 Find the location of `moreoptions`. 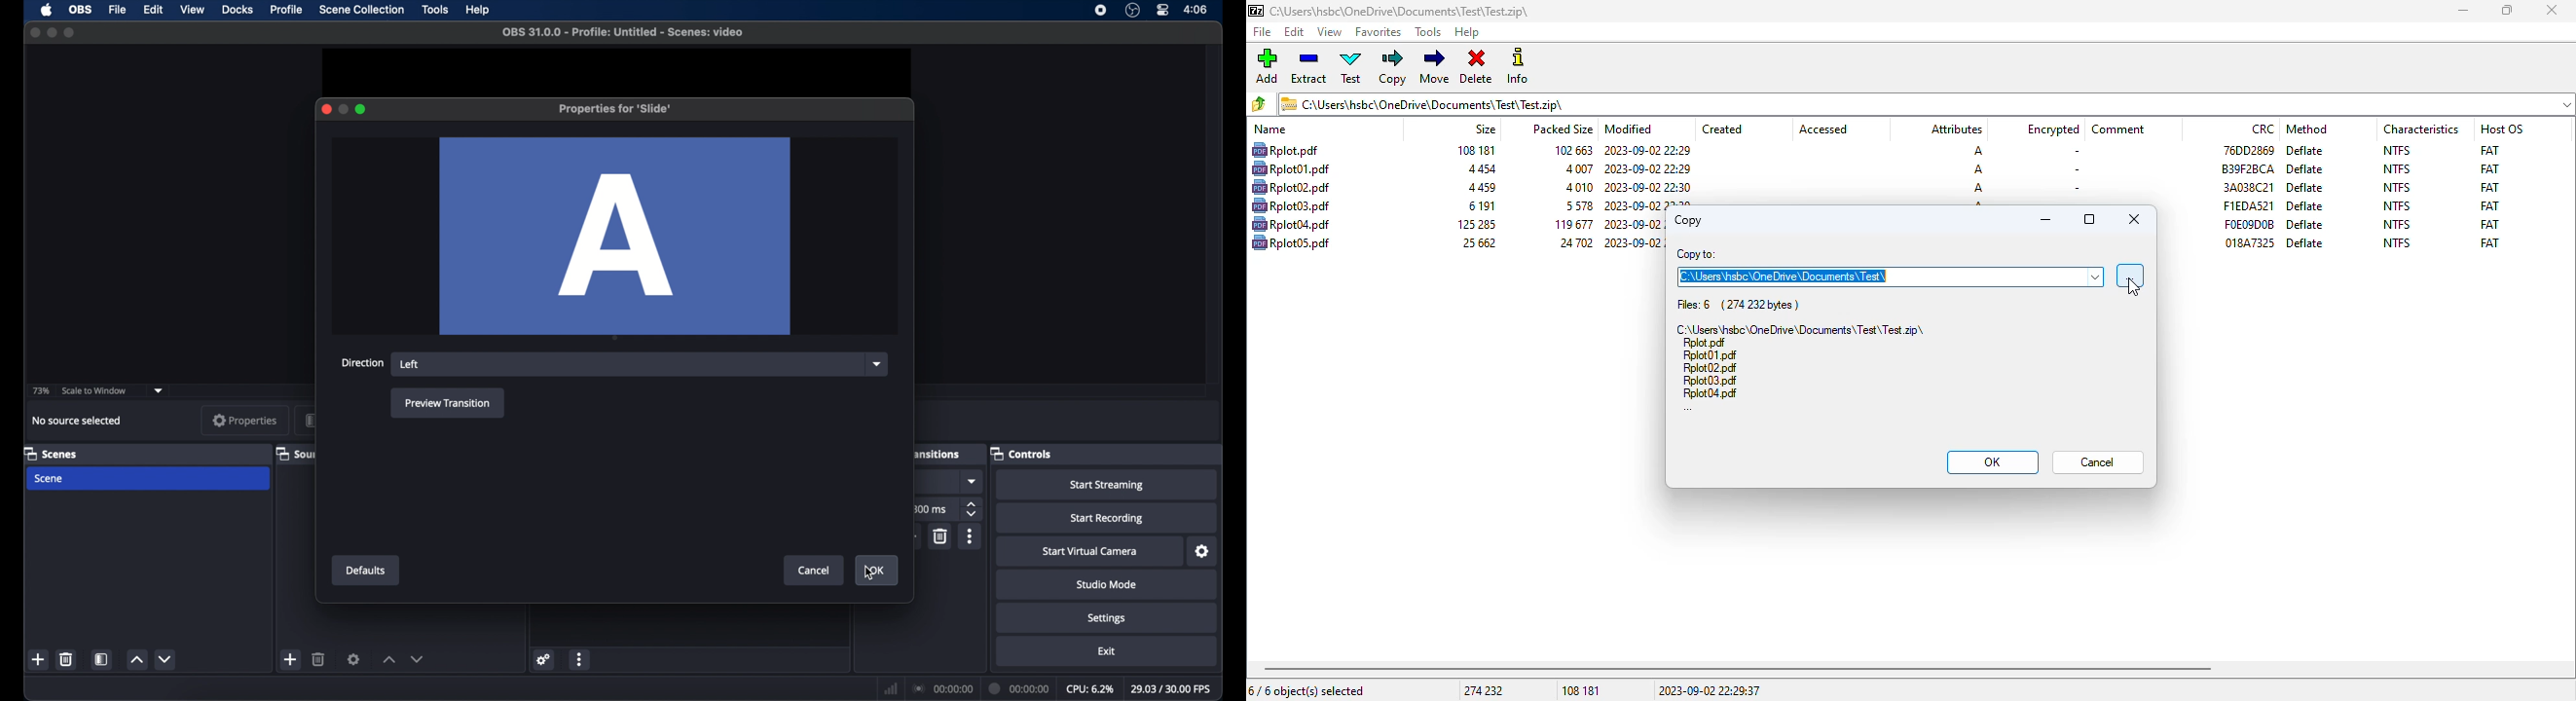

moreoptions is located at coordinates (970, 536).